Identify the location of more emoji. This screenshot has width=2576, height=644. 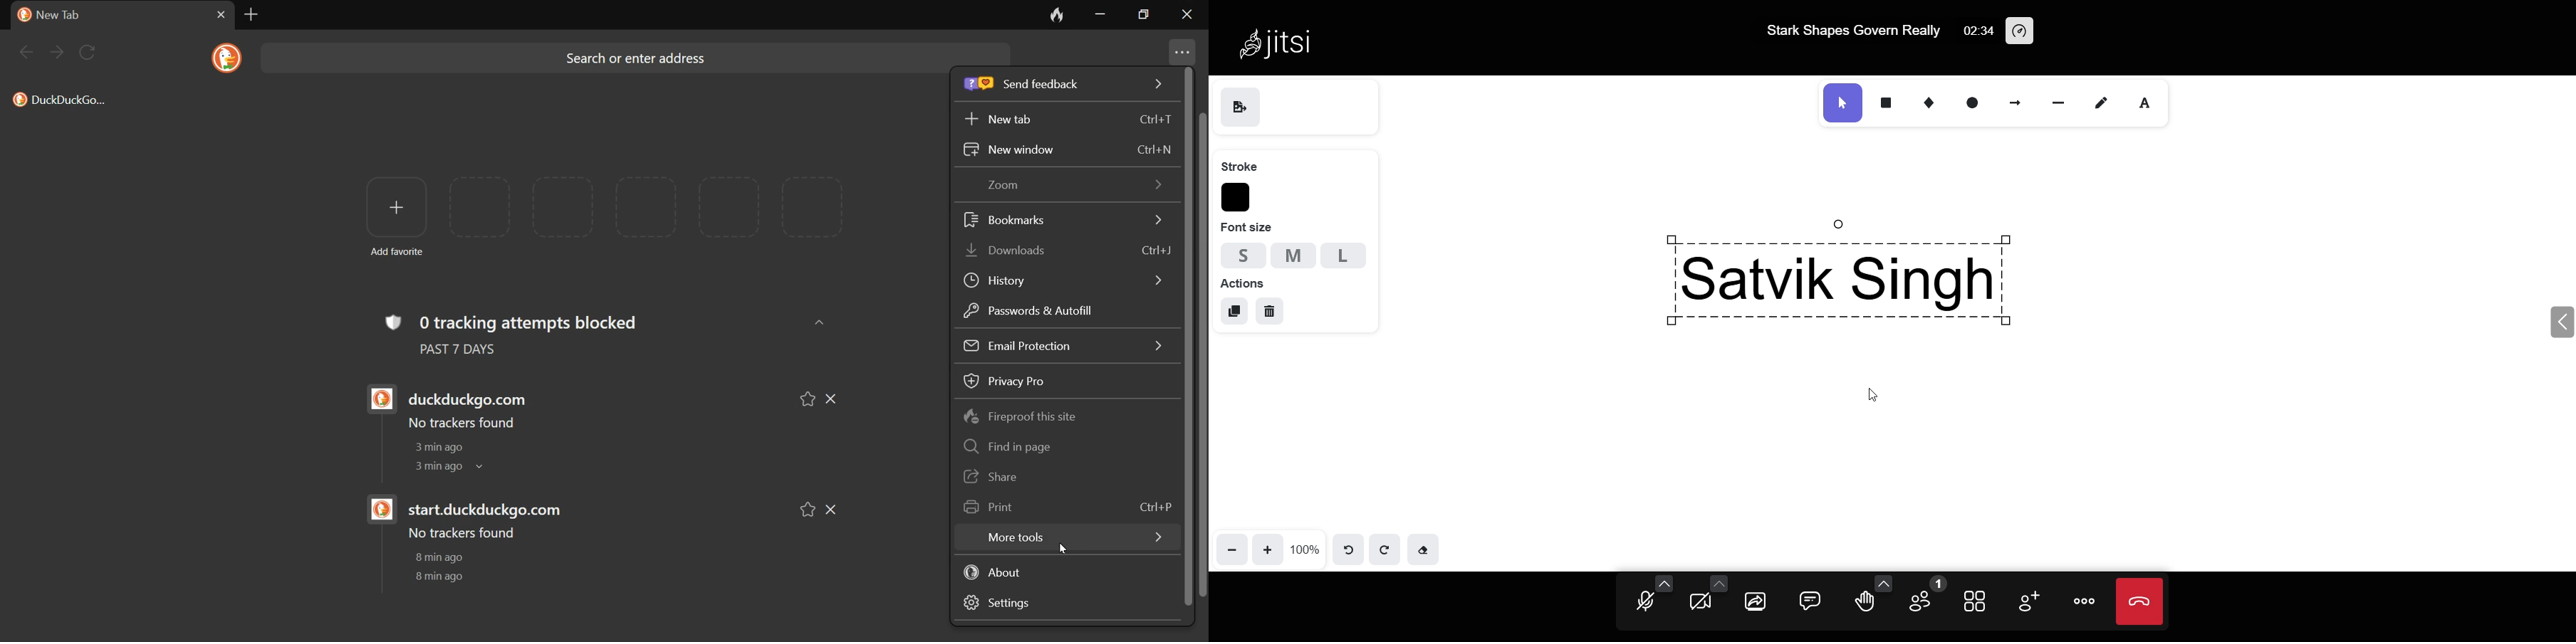
(1881, 583).